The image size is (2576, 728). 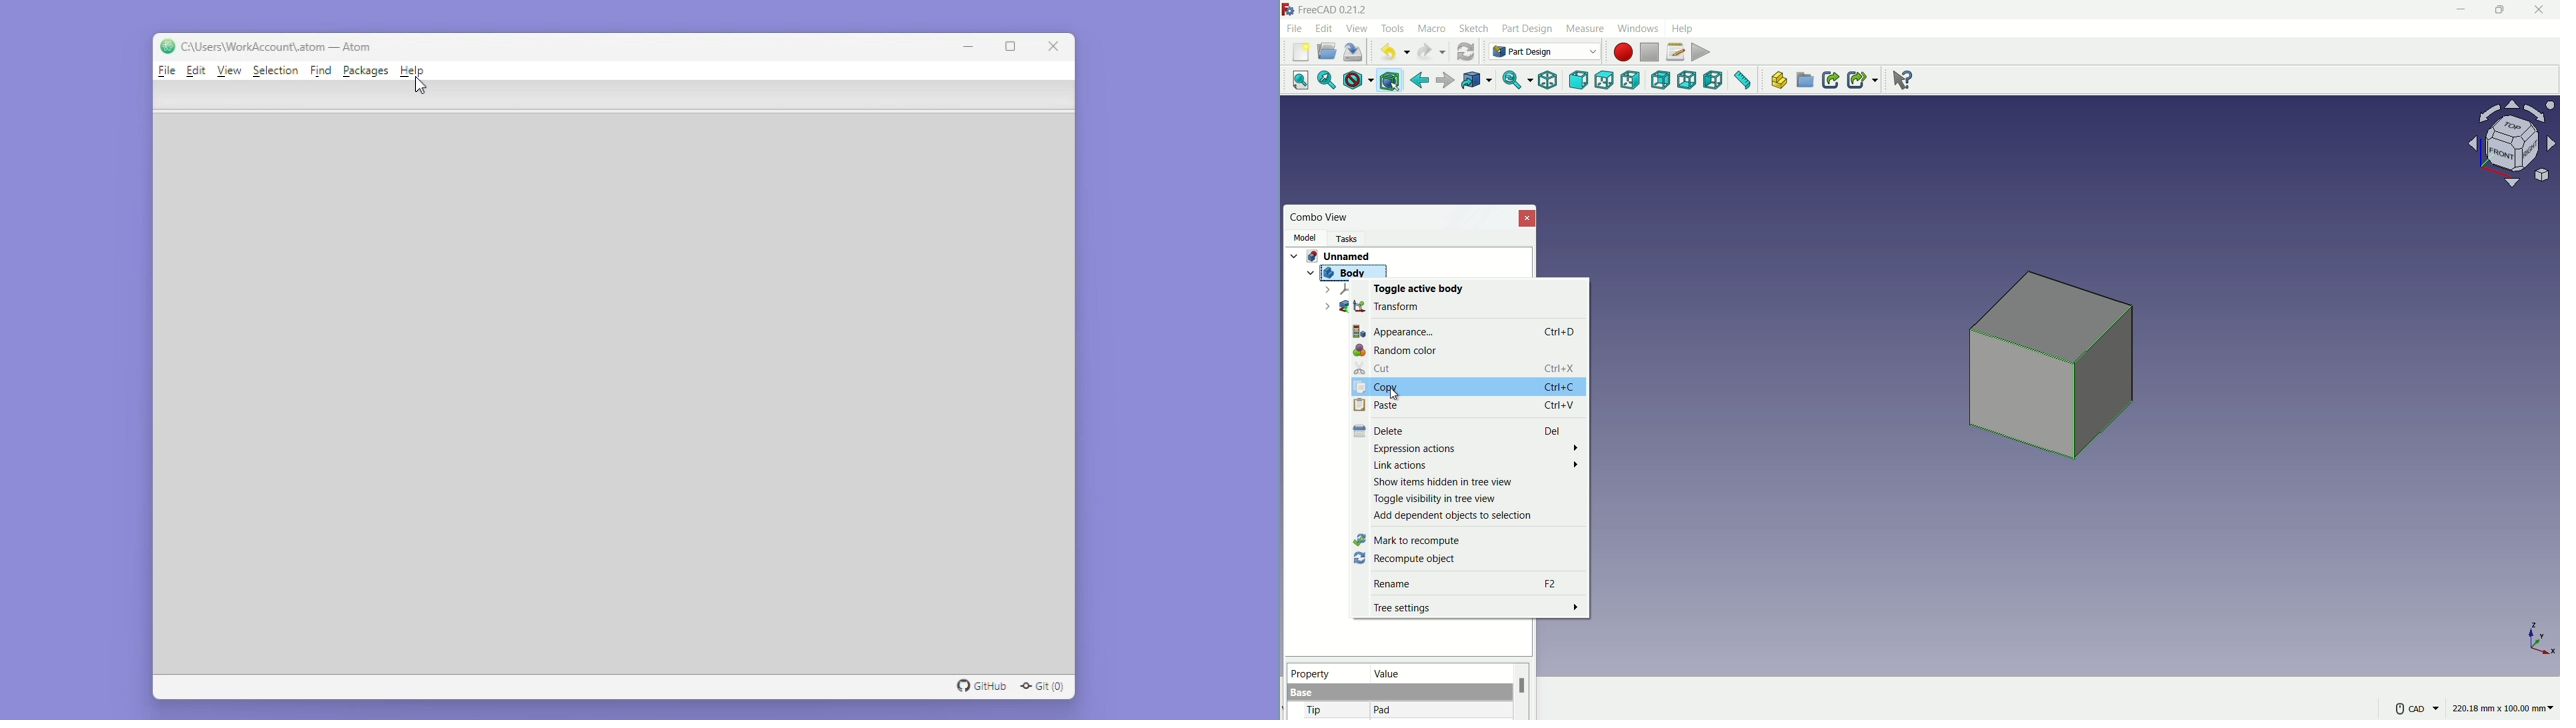 I want to click on Expression actions, so click(x=1477, y=448).